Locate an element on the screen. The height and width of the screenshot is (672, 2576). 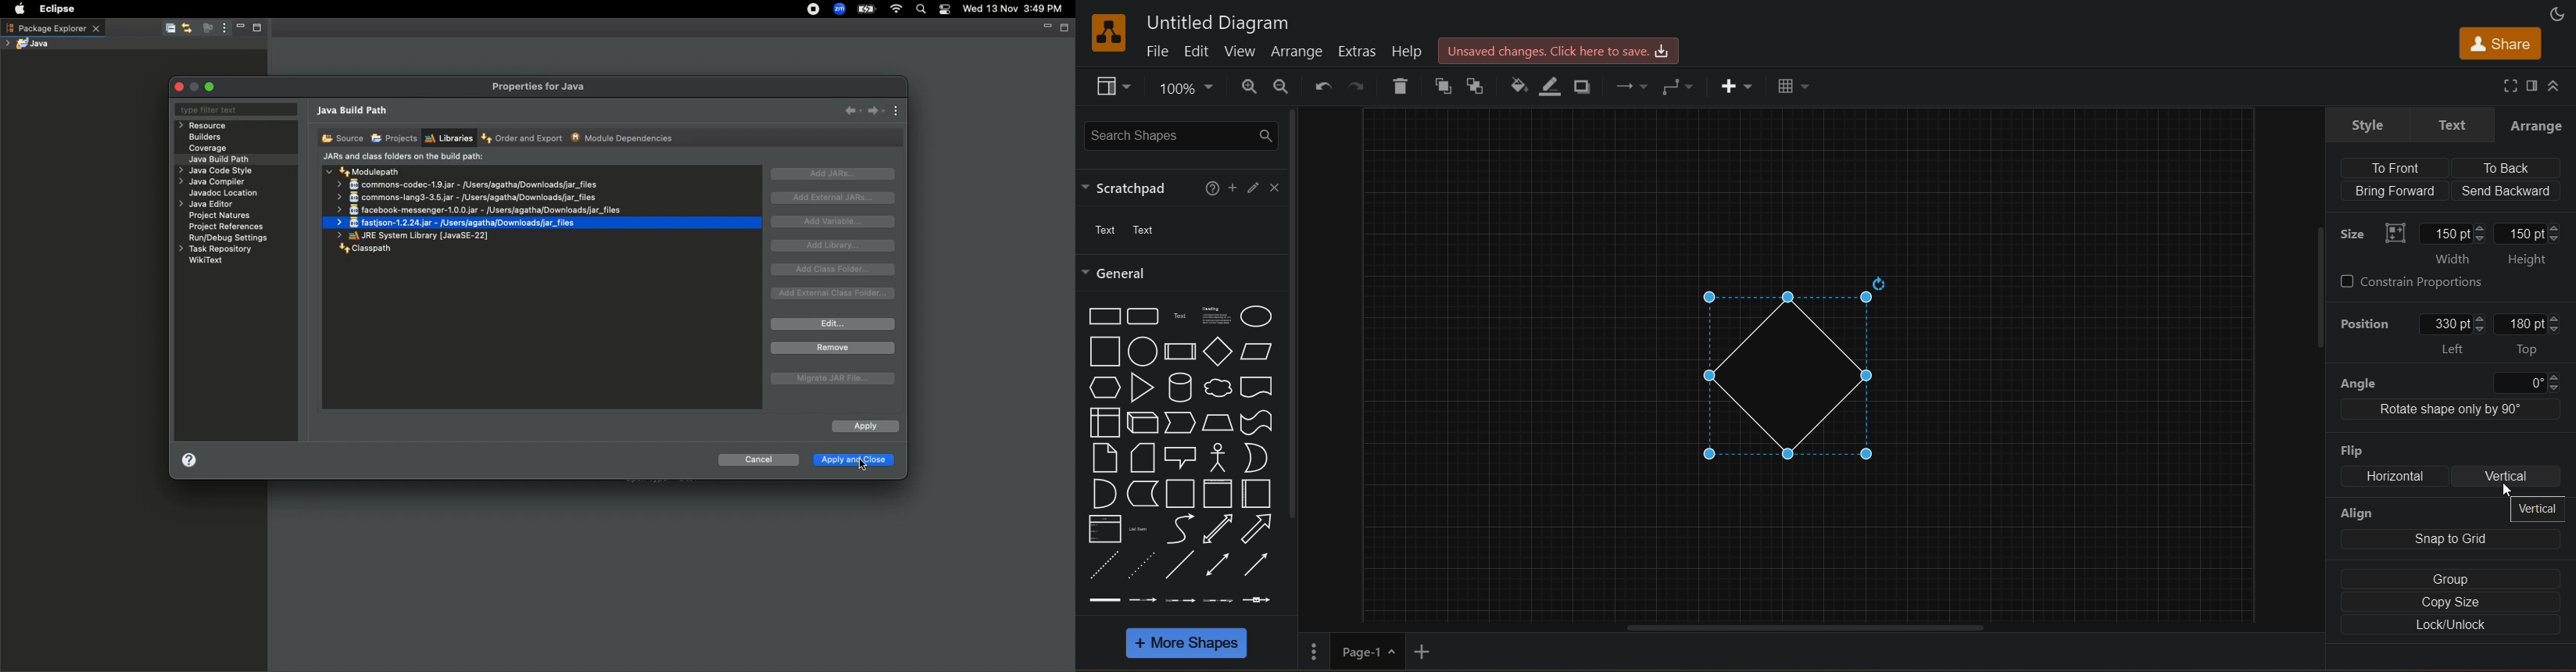
parallelogram is located at coordinates (1254, 352).